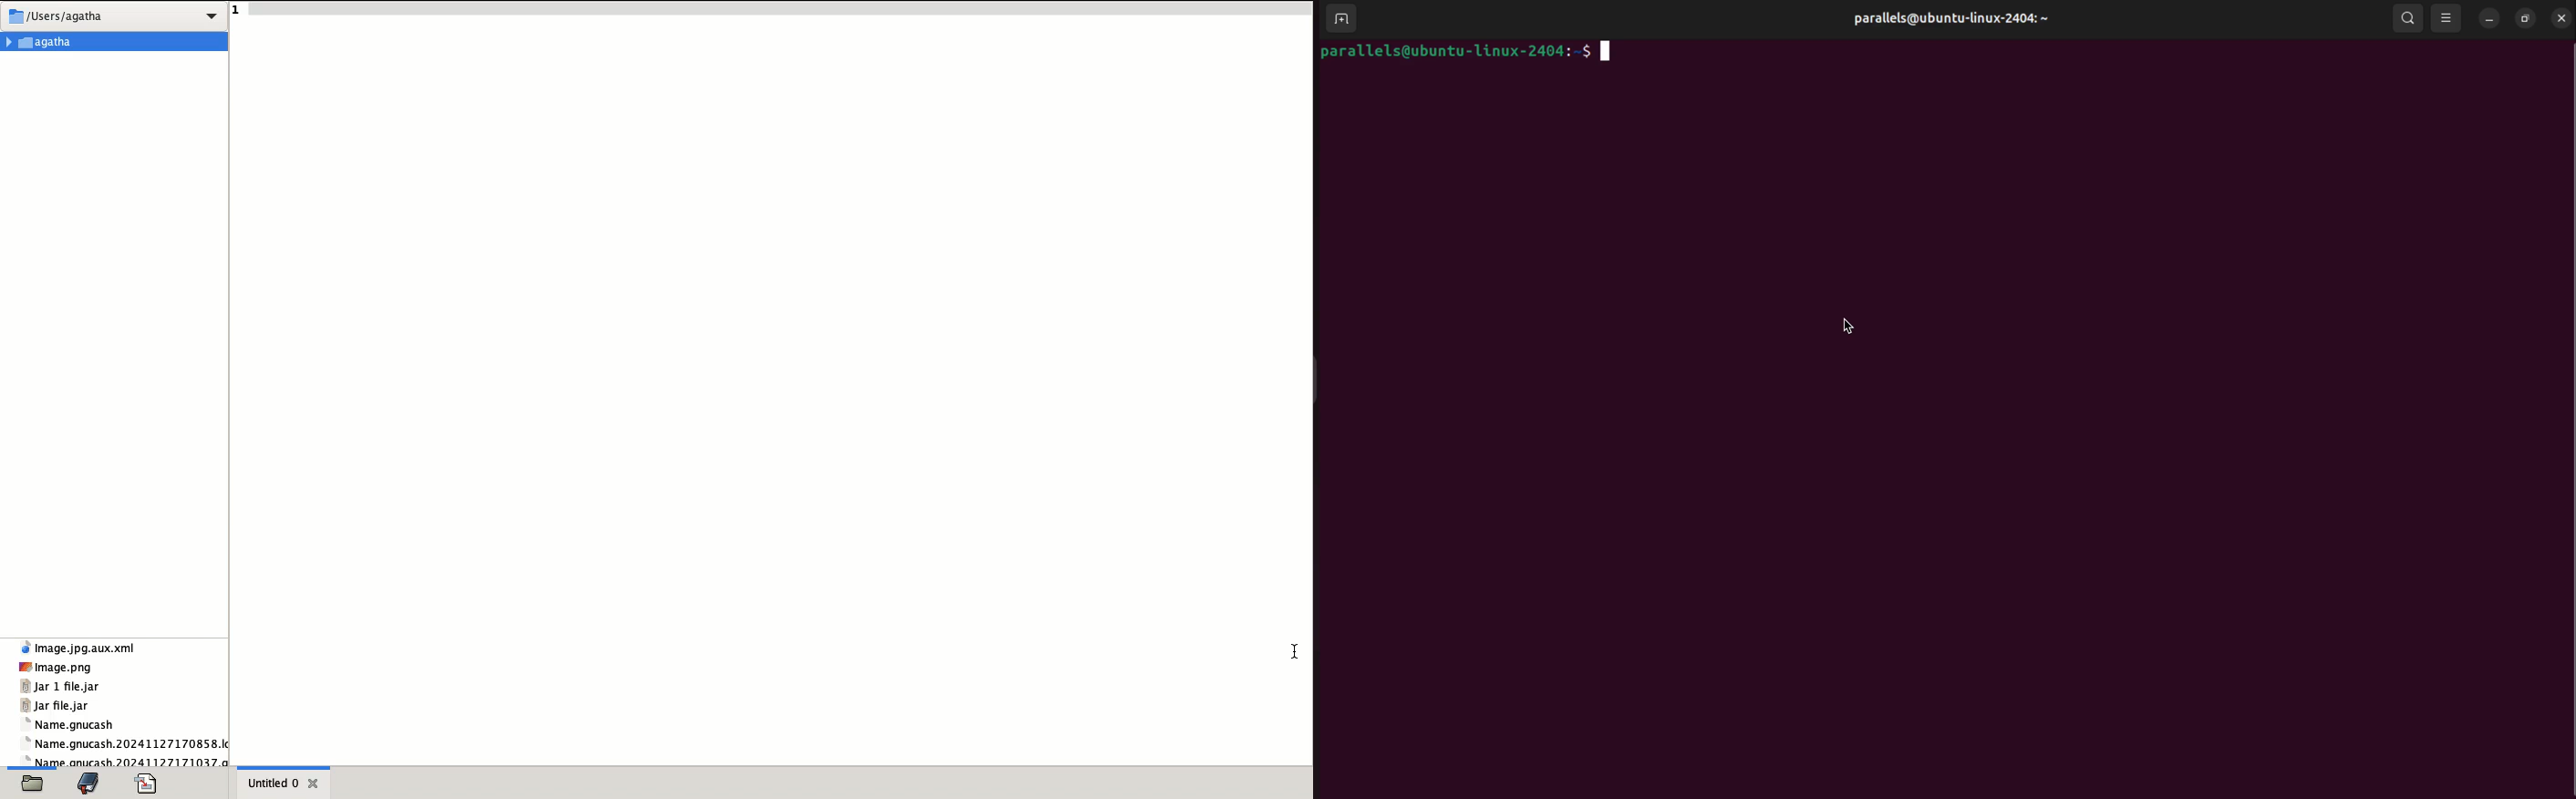 The width and height of the screenshot is (2576, 812). Describe the element at coordinates (2410, 19) in the screenshot. I see `search` at that location.